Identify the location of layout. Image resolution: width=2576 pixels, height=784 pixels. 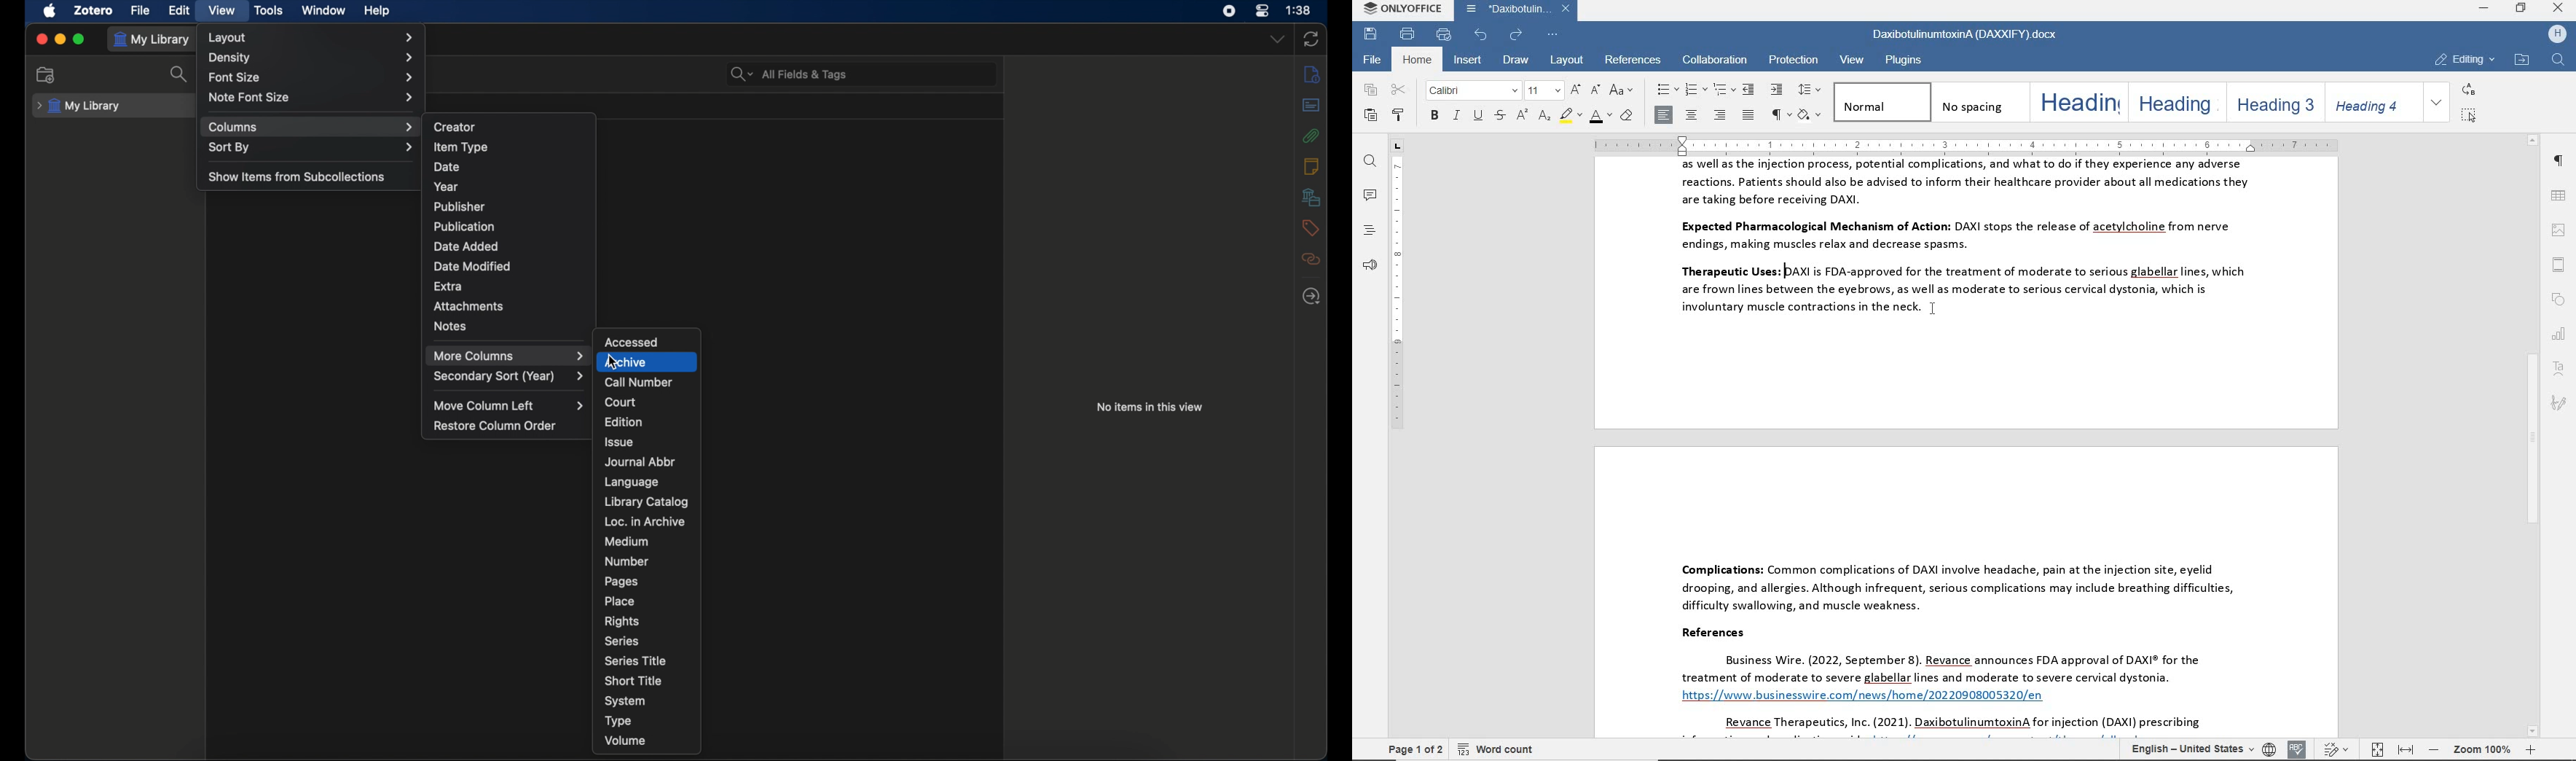
(1566, 61).